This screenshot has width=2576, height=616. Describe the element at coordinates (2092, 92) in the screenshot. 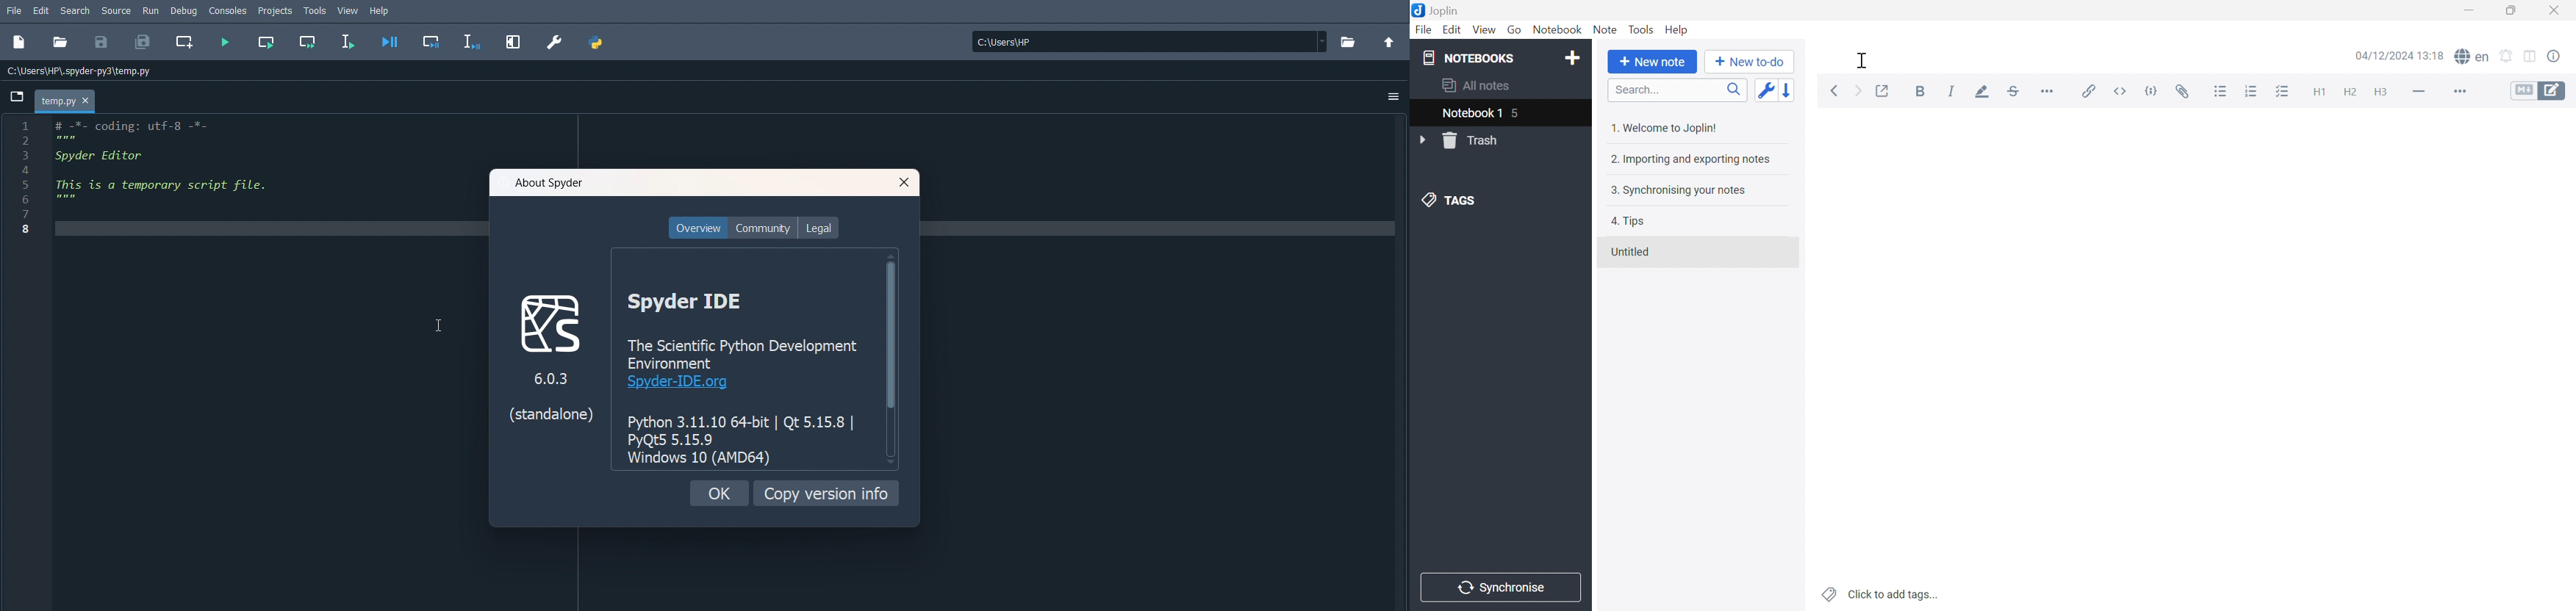

I see `Insert / edit link` at that location.